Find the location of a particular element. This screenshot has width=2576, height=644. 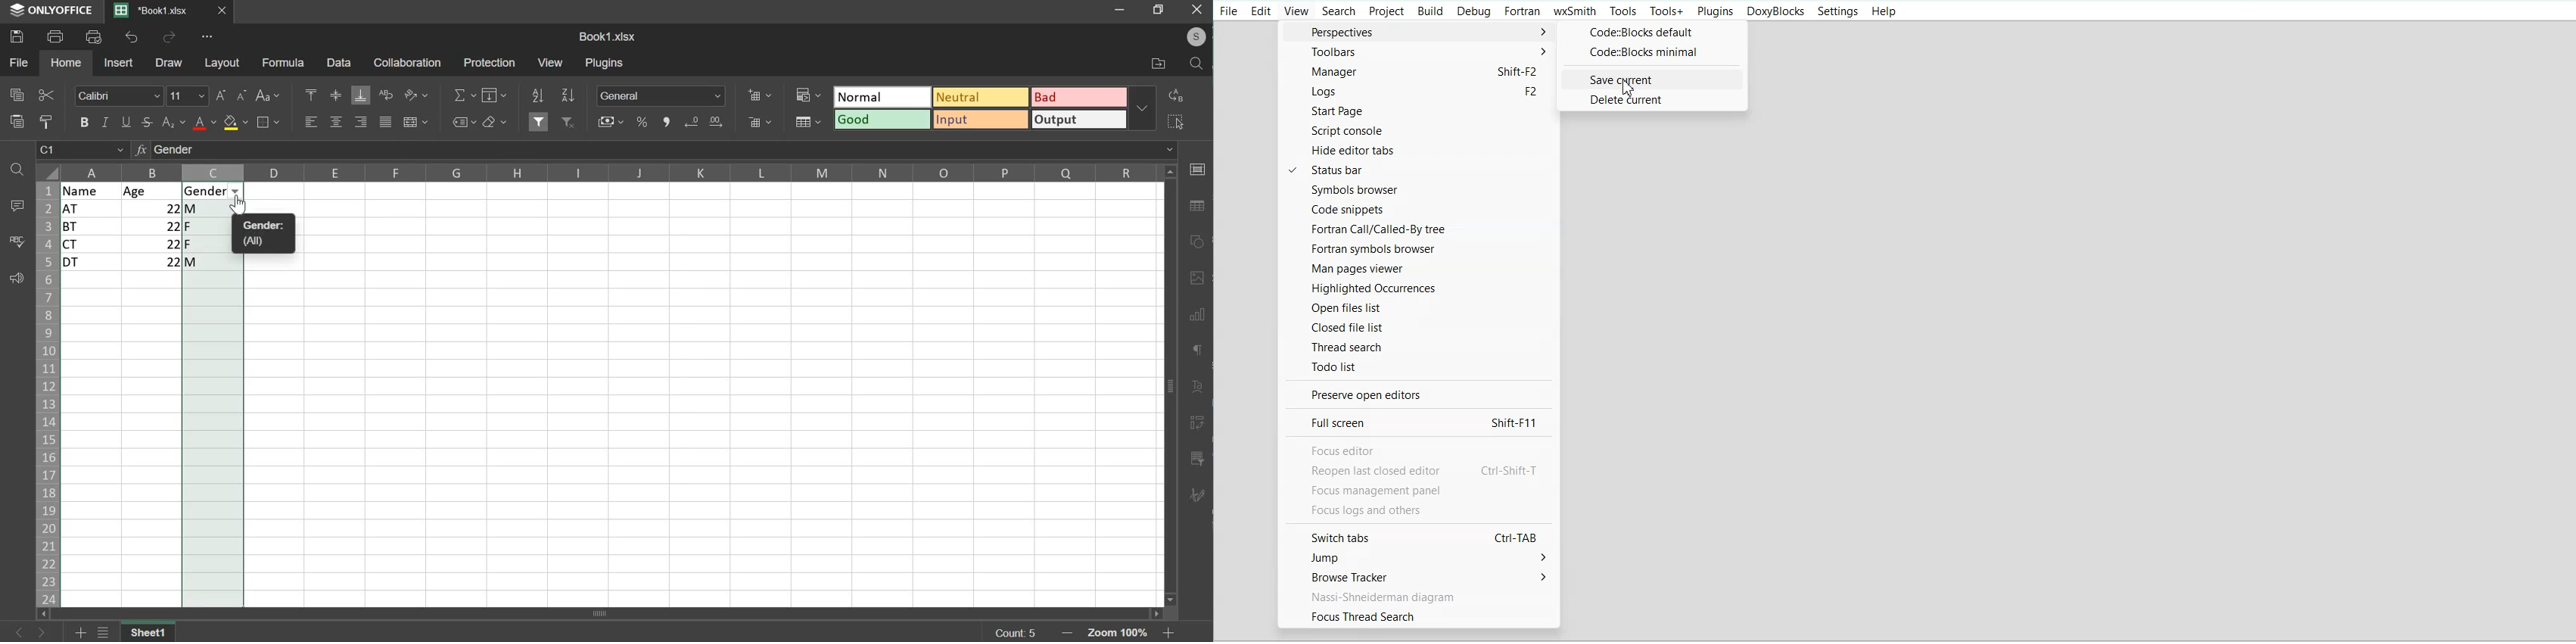

paste is located at coordinates (16, 122).